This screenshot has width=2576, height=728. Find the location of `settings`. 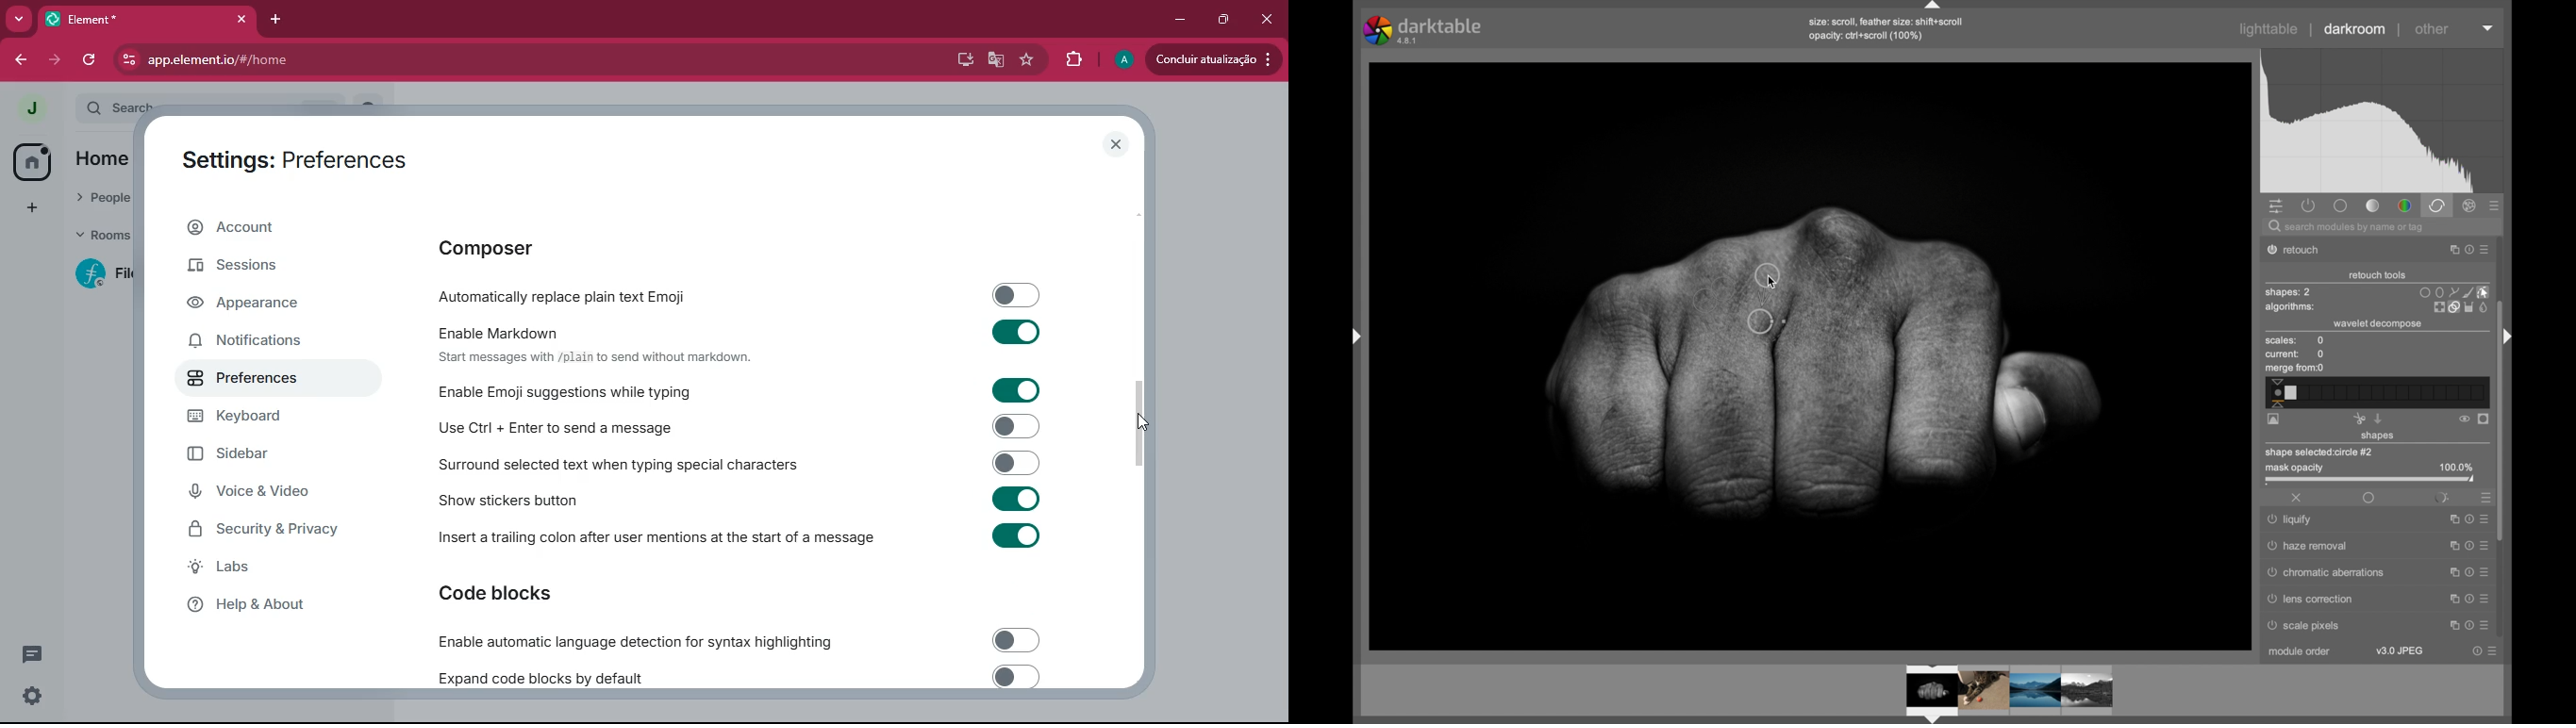

settings is located at coordinates (27, 696).